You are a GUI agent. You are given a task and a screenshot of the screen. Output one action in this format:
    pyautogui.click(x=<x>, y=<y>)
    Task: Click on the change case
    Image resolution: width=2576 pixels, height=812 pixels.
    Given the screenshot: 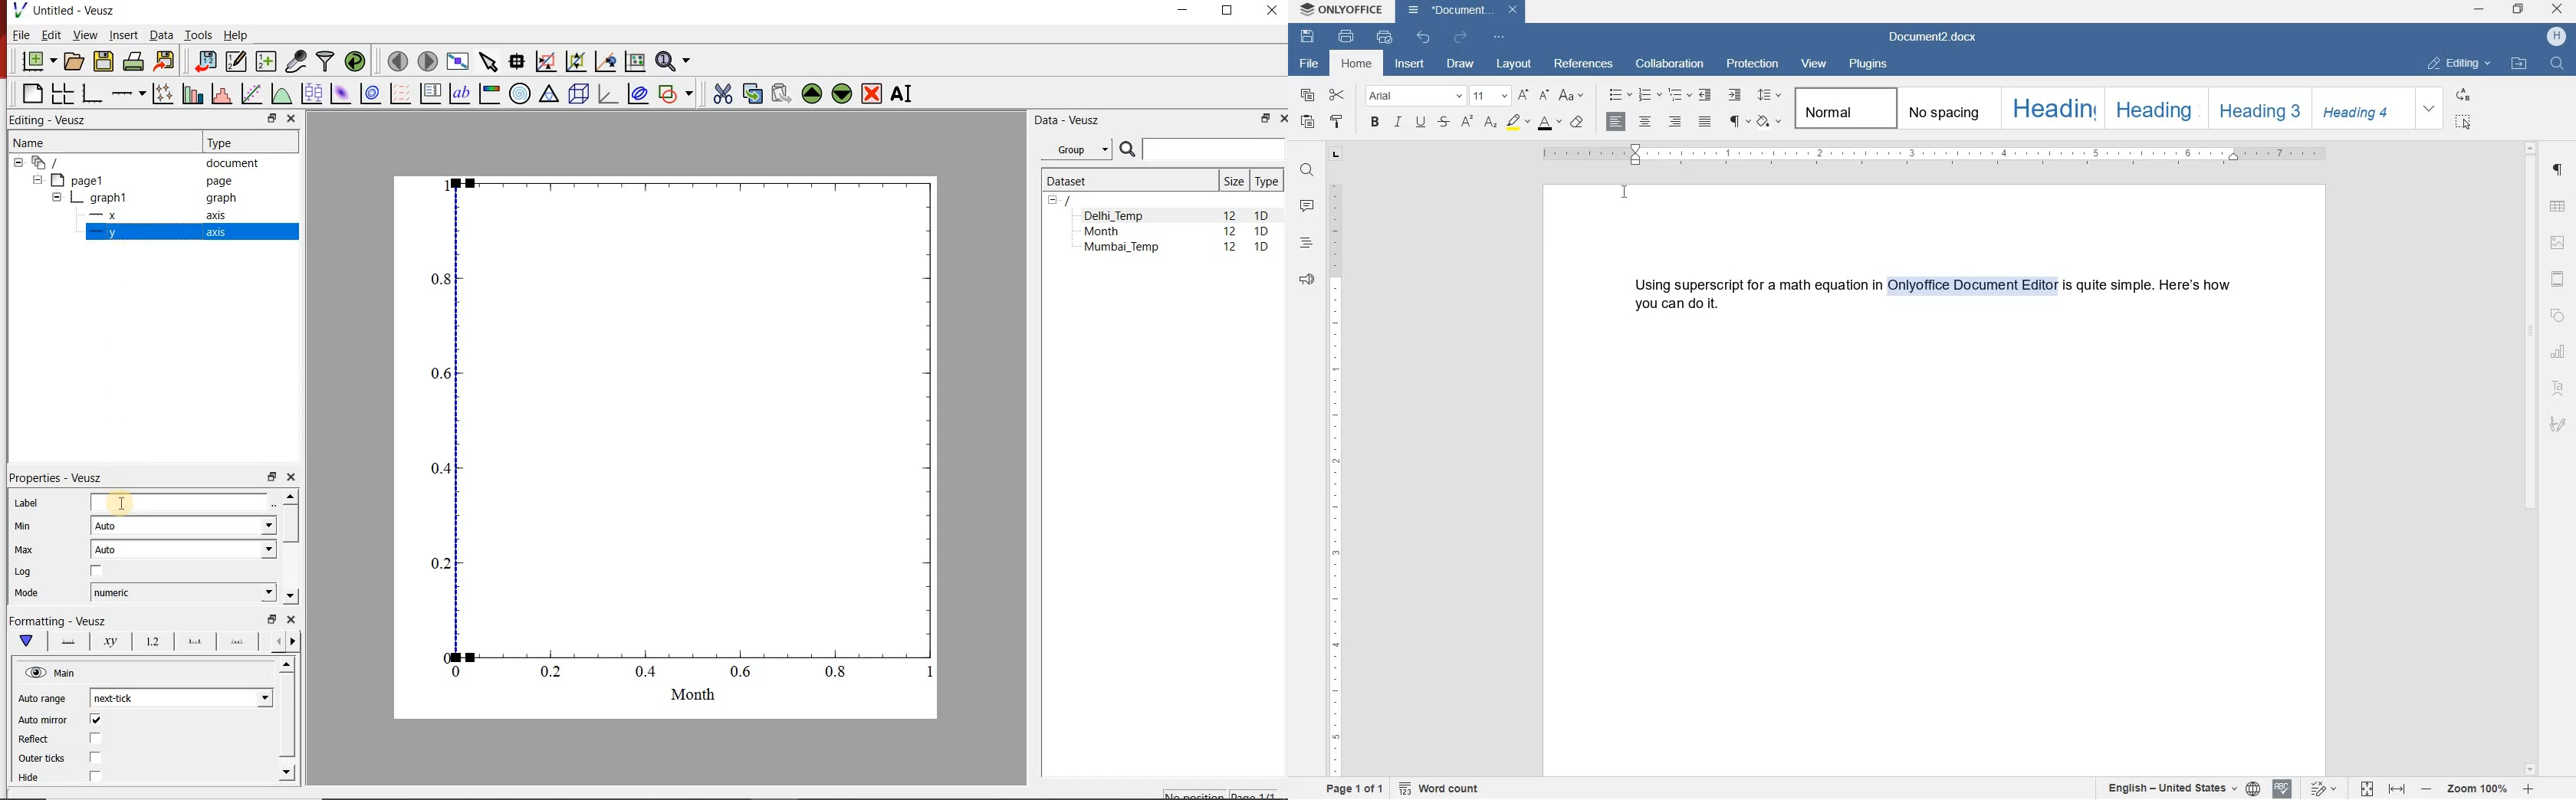 What is the action you would take?
    pyautogui.click(x=1573, y=96)
    